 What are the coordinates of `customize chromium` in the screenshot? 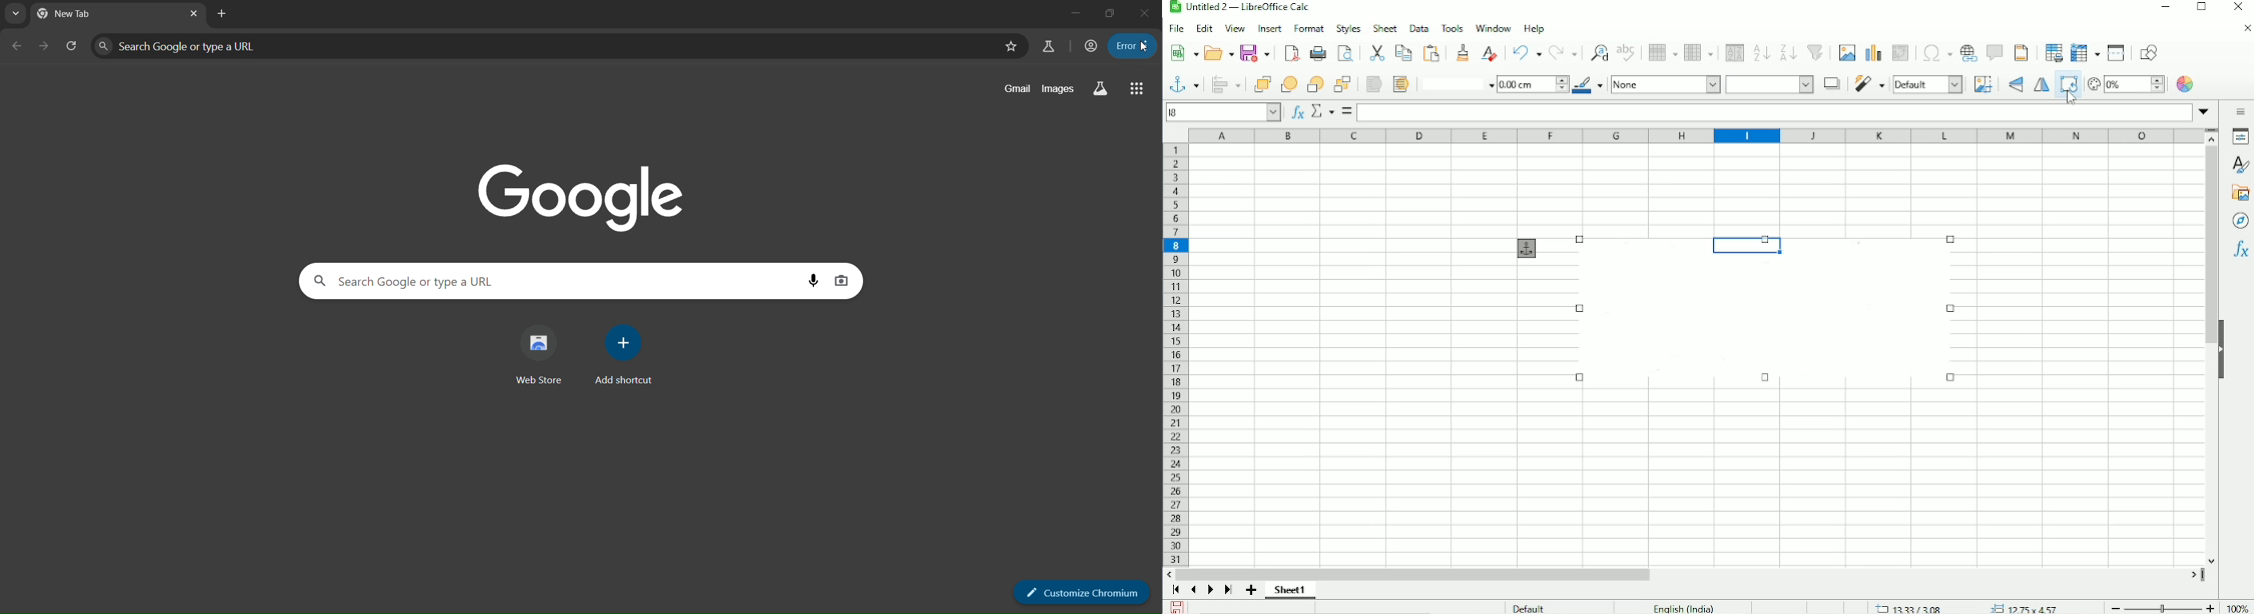 It's located at (1083, 593).